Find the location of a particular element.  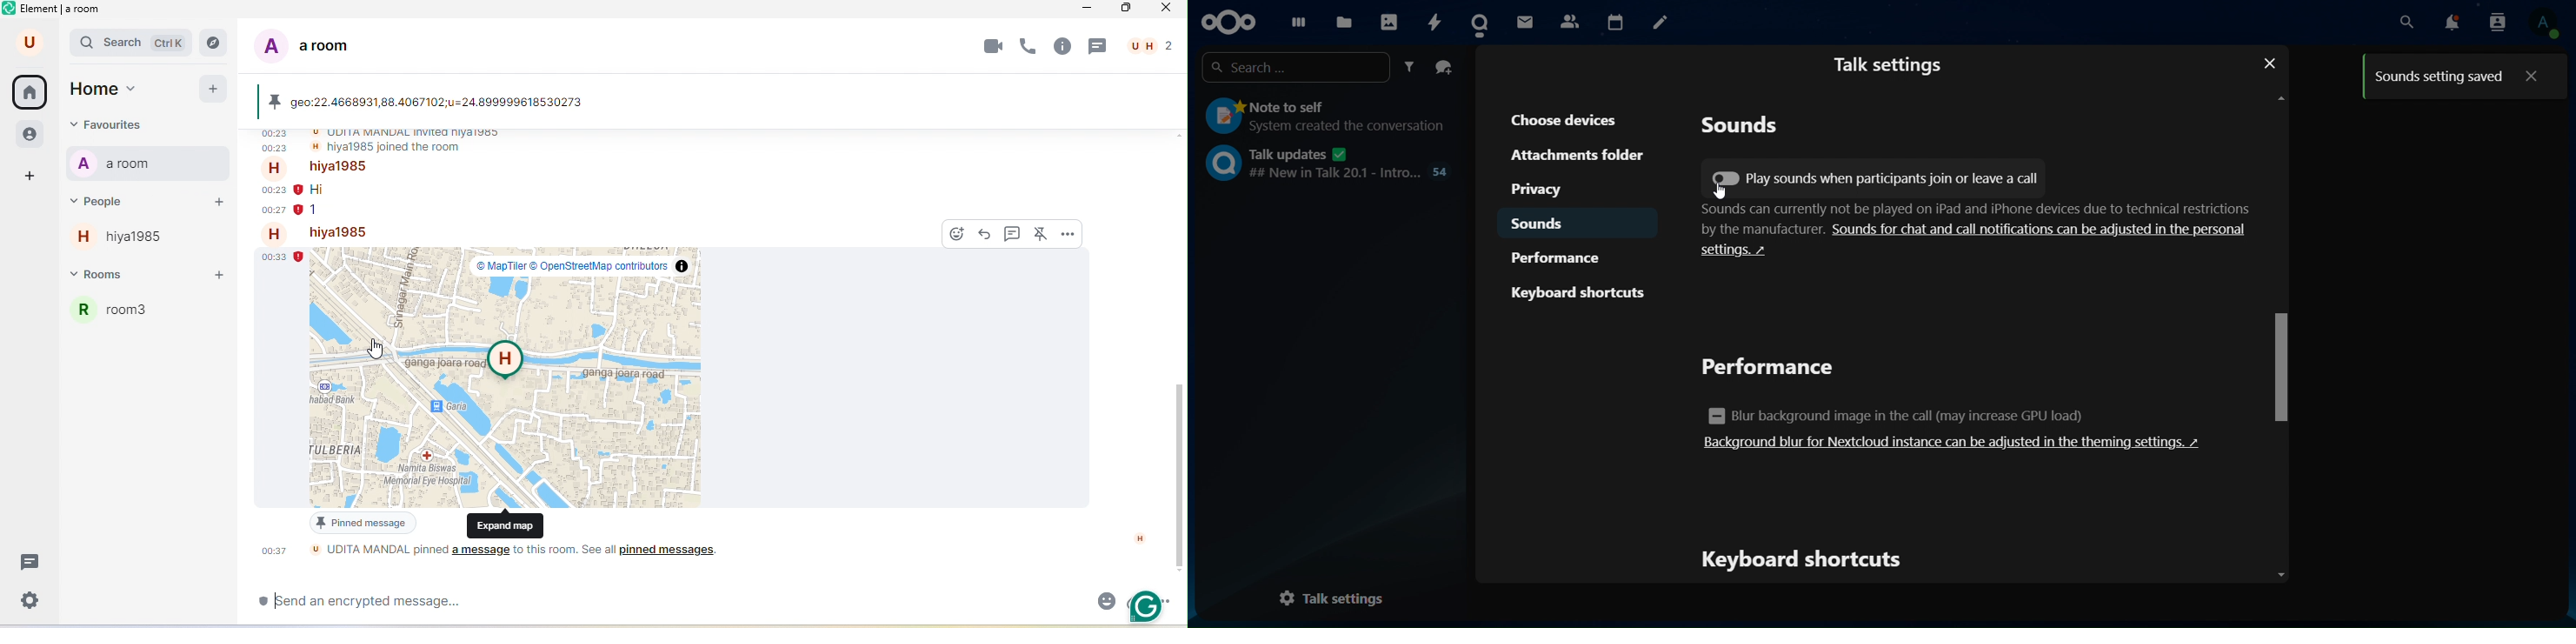

navigator is located at coordinates (218, 42).